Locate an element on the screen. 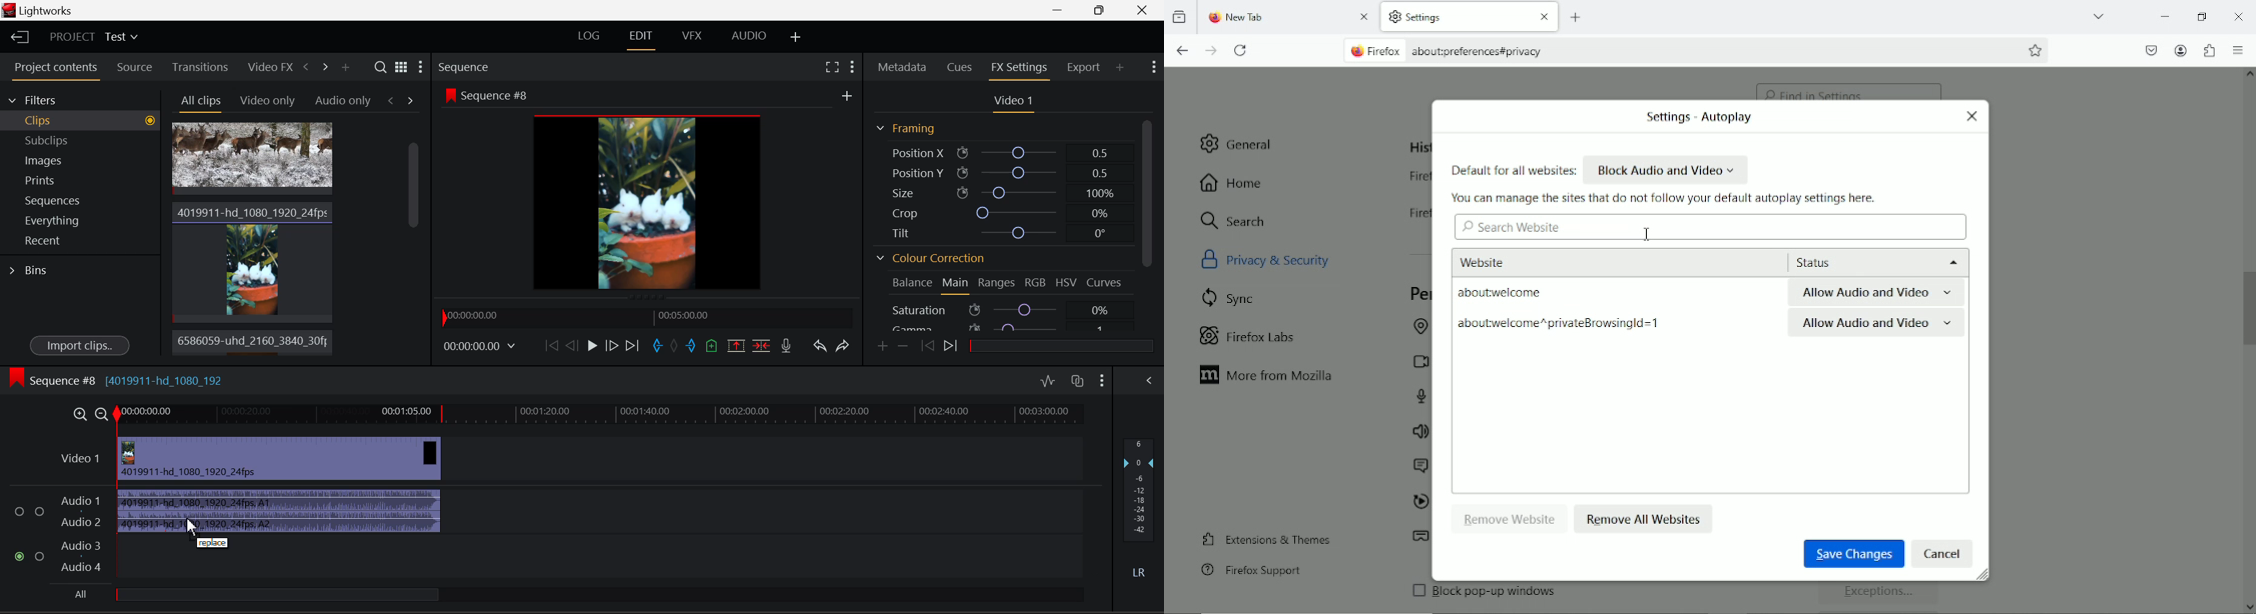  find a settings is located at coordinates (1850, 86).